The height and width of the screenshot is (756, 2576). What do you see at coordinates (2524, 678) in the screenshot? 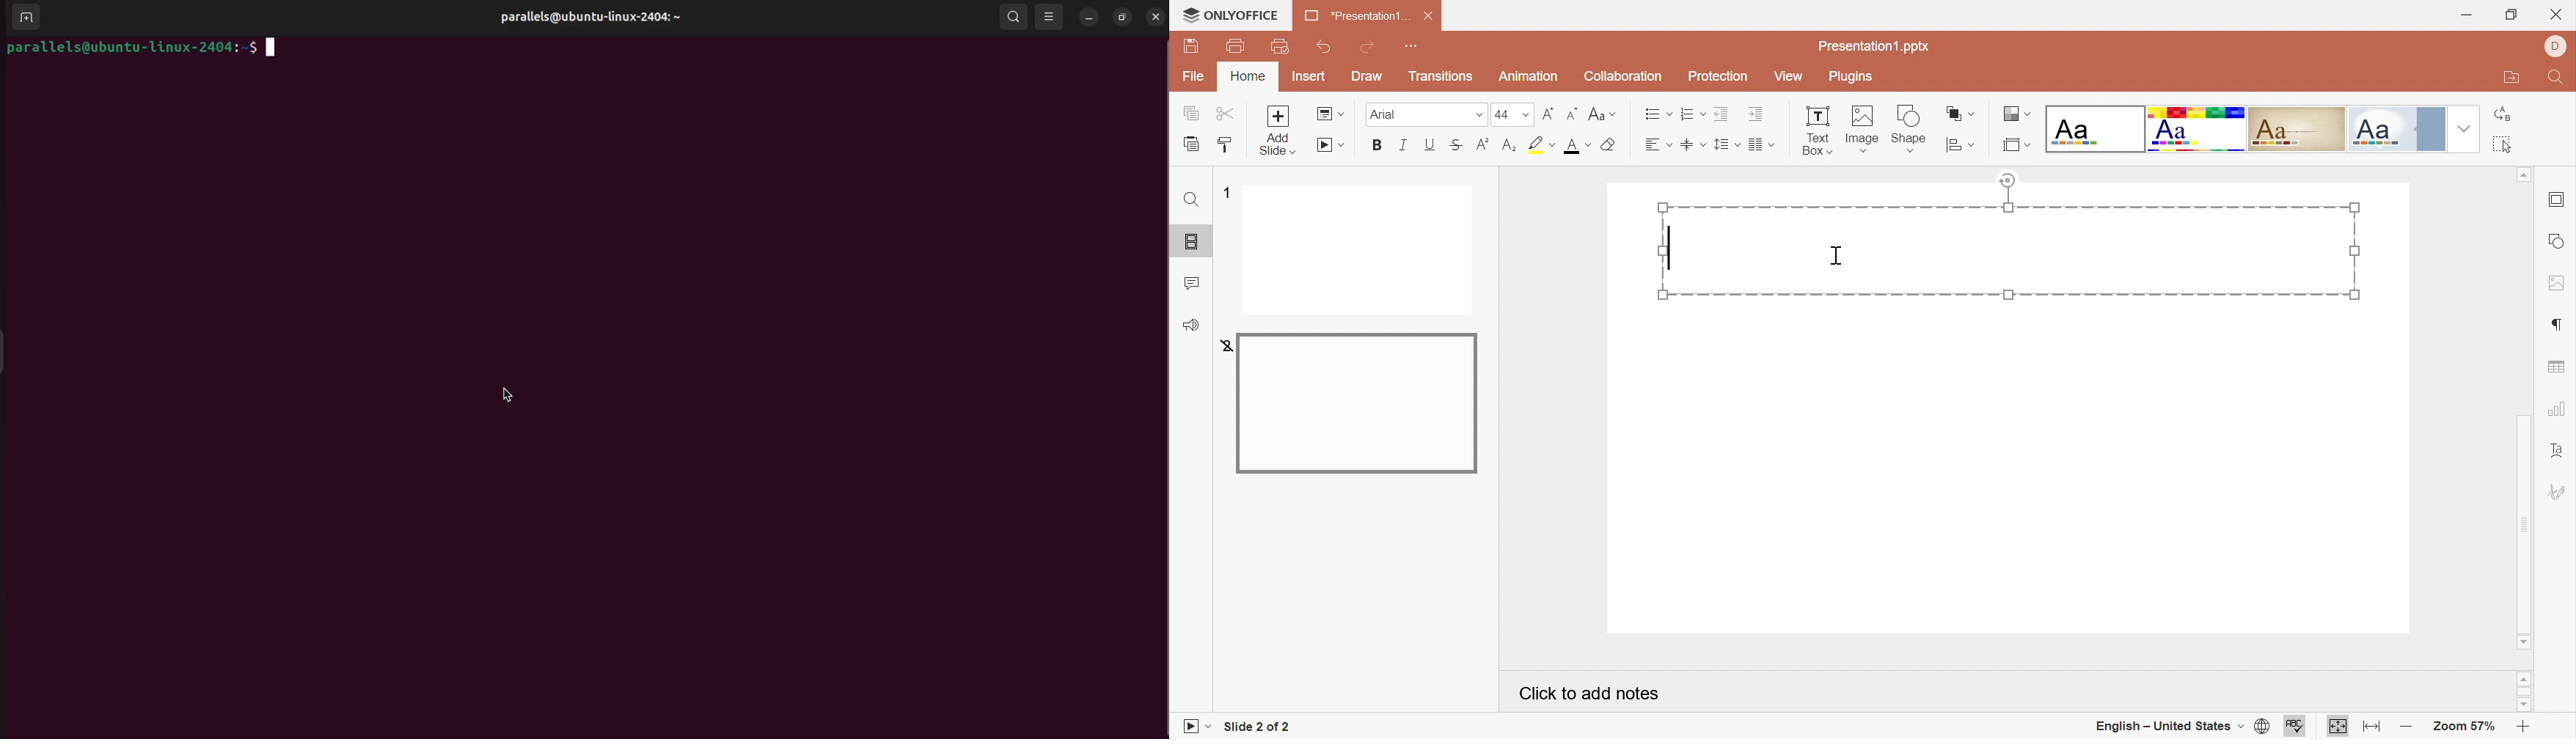
I see `Scroll up` at bounding box center [2524, 678].